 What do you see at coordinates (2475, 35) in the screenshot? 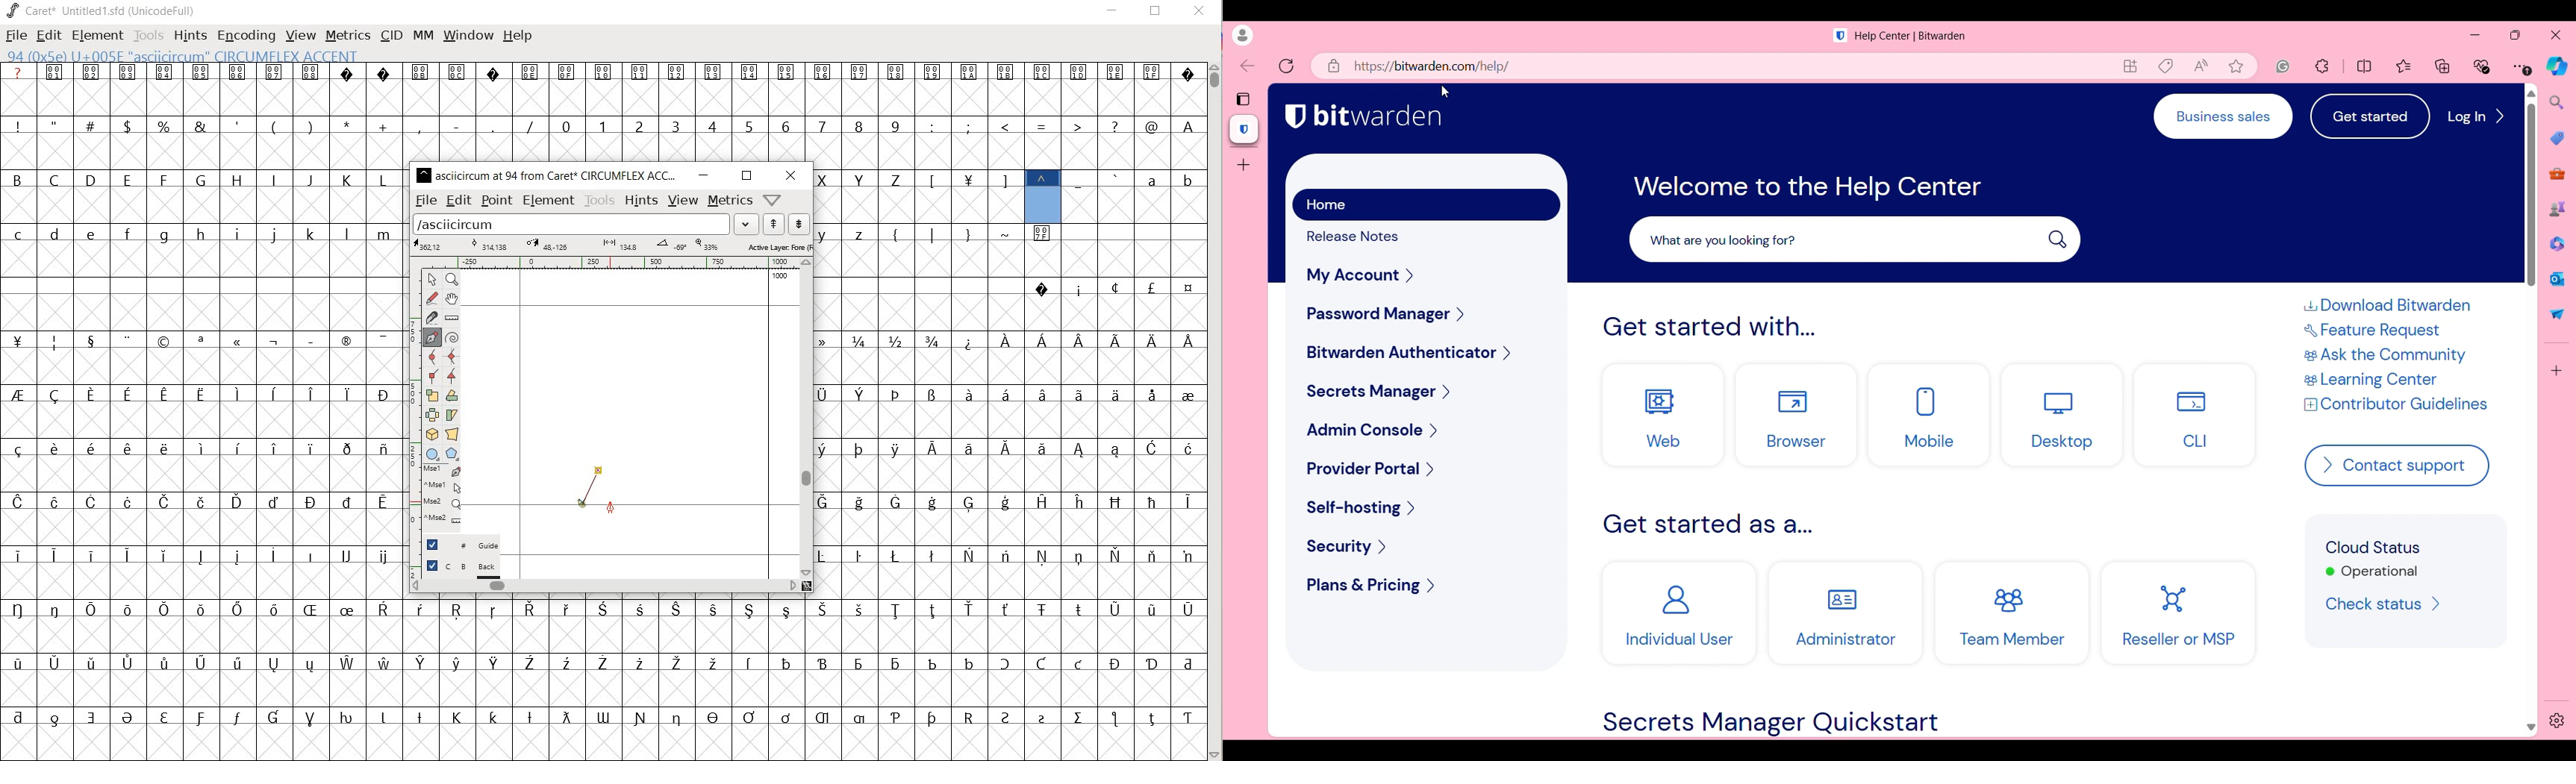
I see `Minimize` at bounding box center [2475, 35].